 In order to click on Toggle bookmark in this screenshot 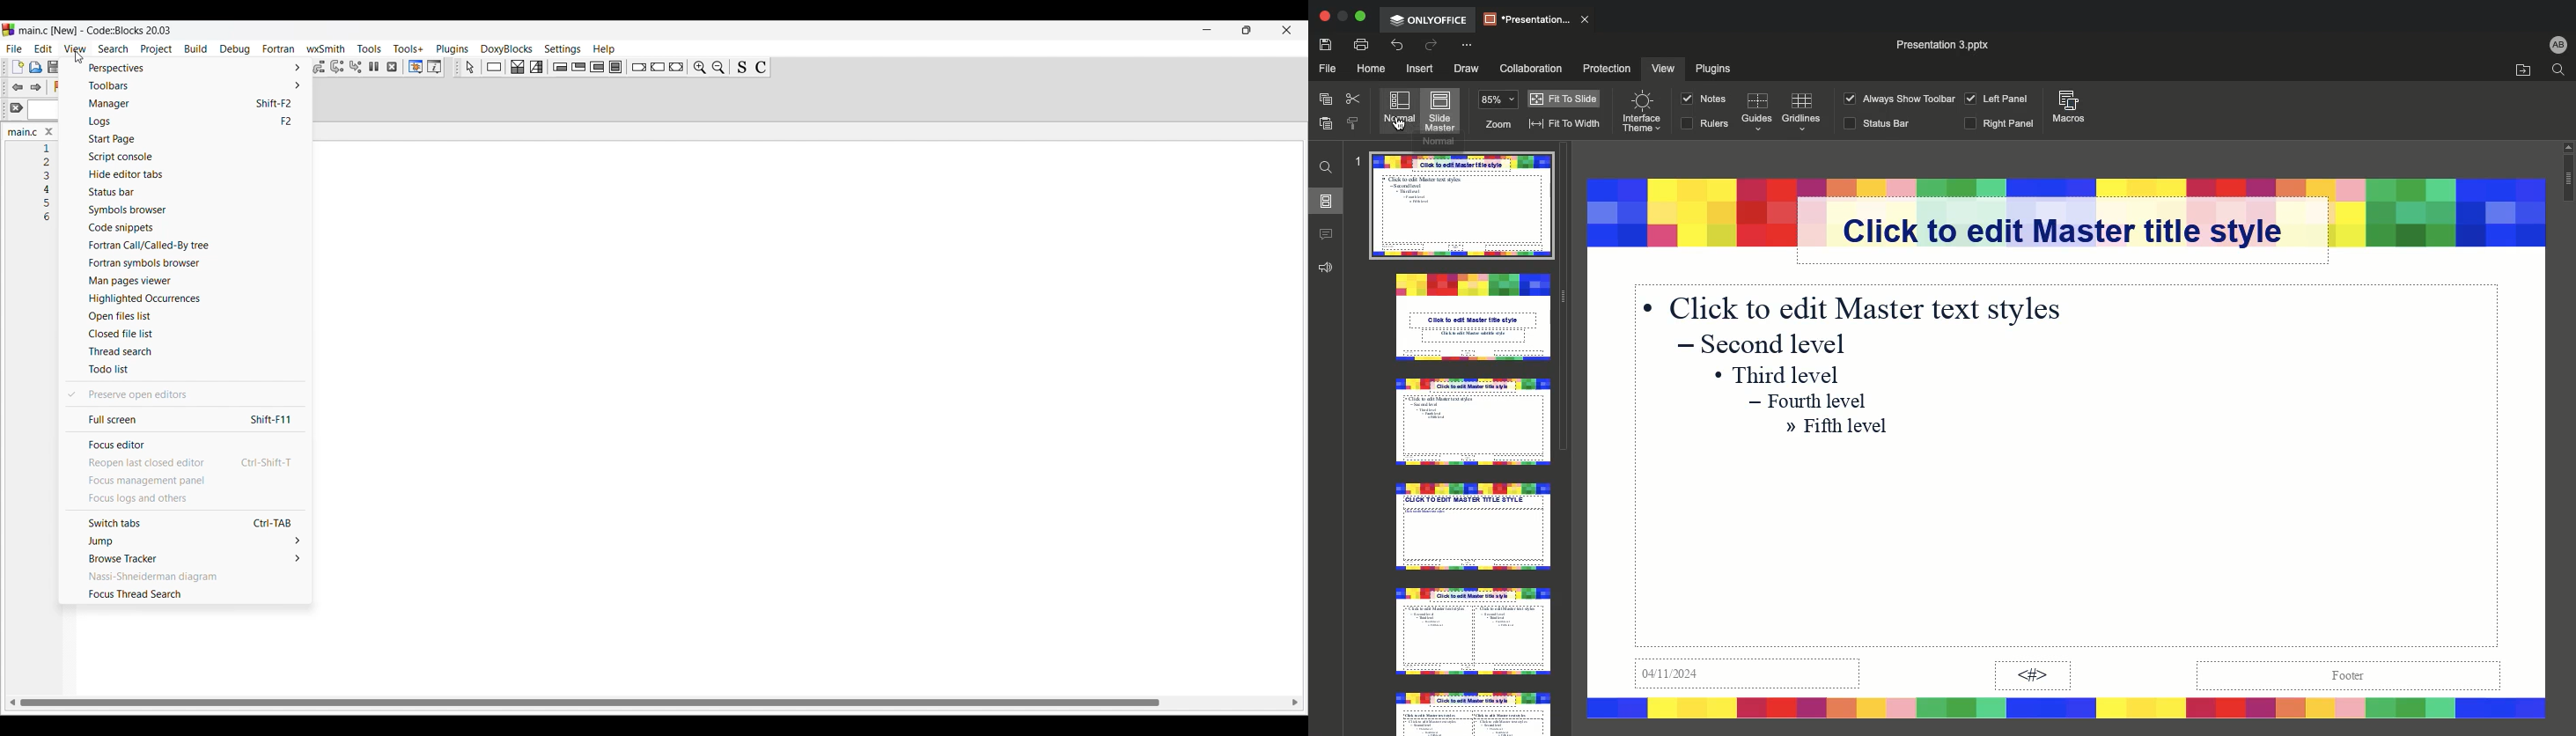, I will do `click(59, 87)`.